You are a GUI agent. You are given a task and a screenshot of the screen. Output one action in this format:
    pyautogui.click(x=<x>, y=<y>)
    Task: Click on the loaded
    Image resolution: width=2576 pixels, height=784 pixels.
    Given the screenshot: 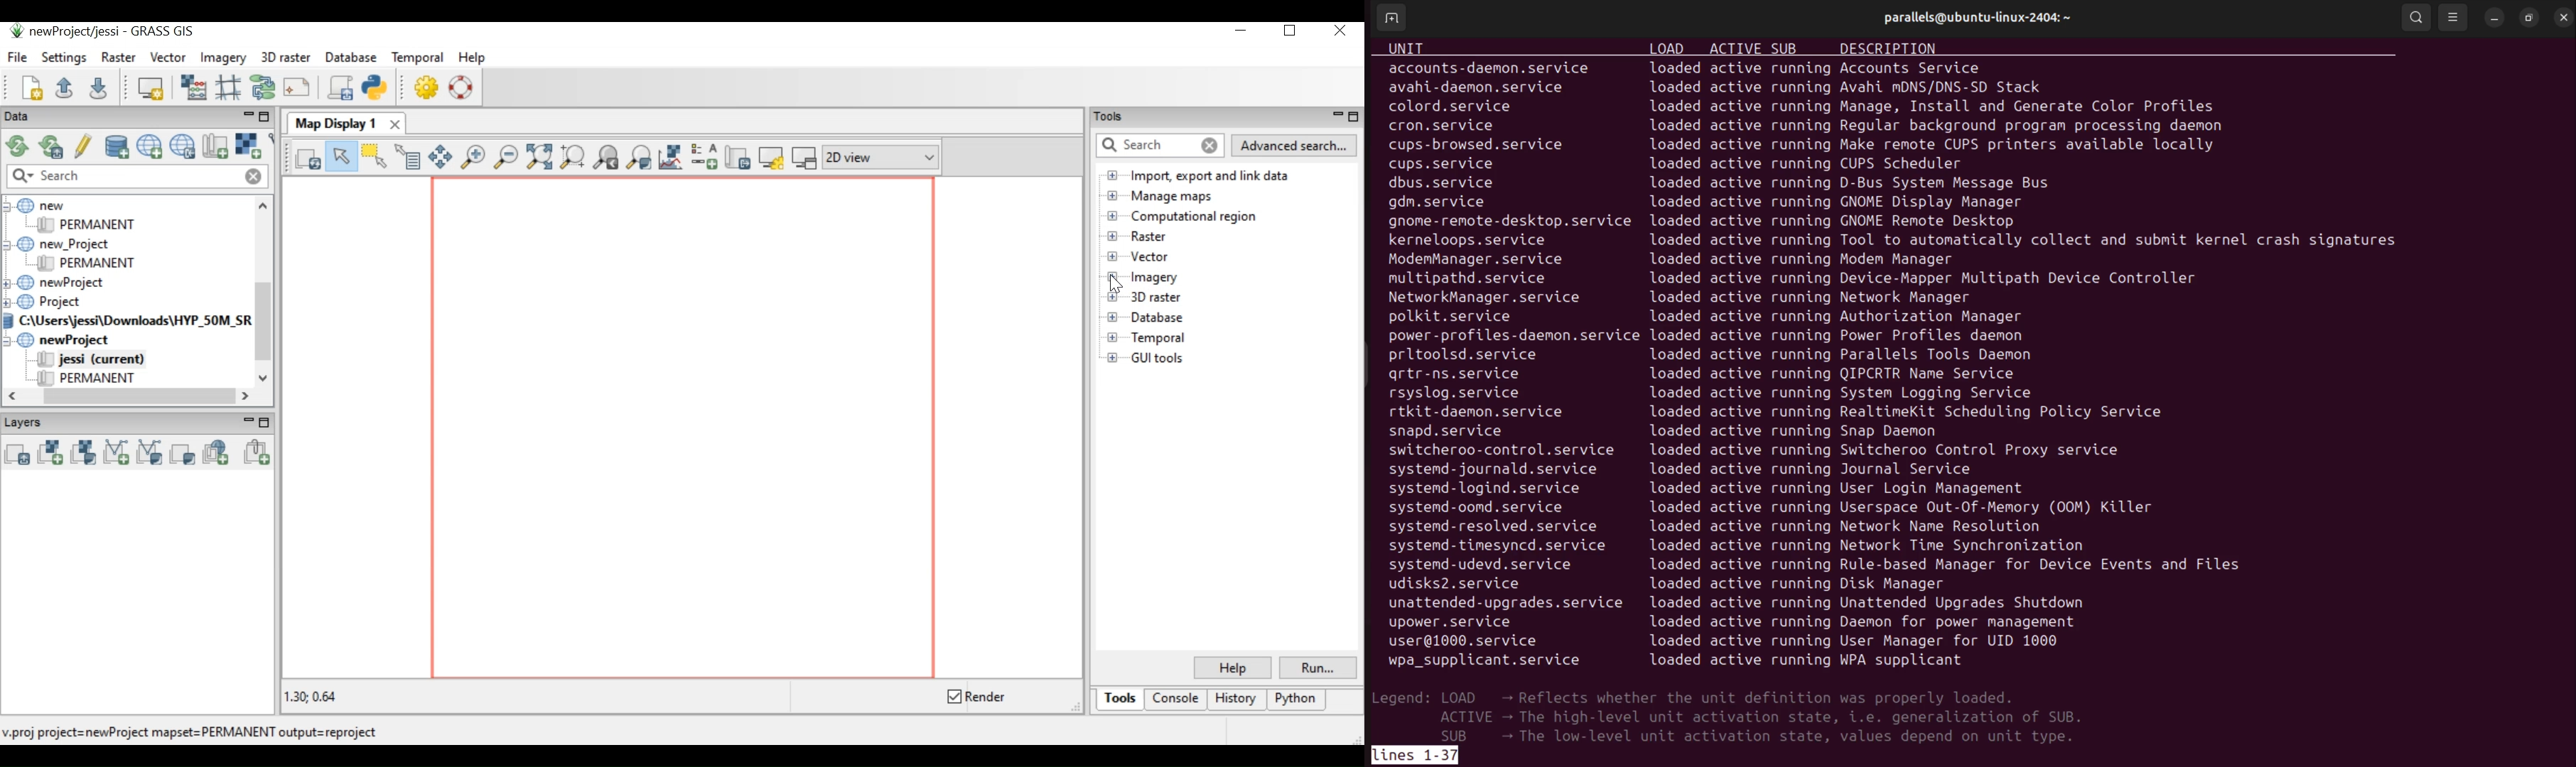 What is the action you would take?
    pyautogui.click(x=1678, y=279)
    